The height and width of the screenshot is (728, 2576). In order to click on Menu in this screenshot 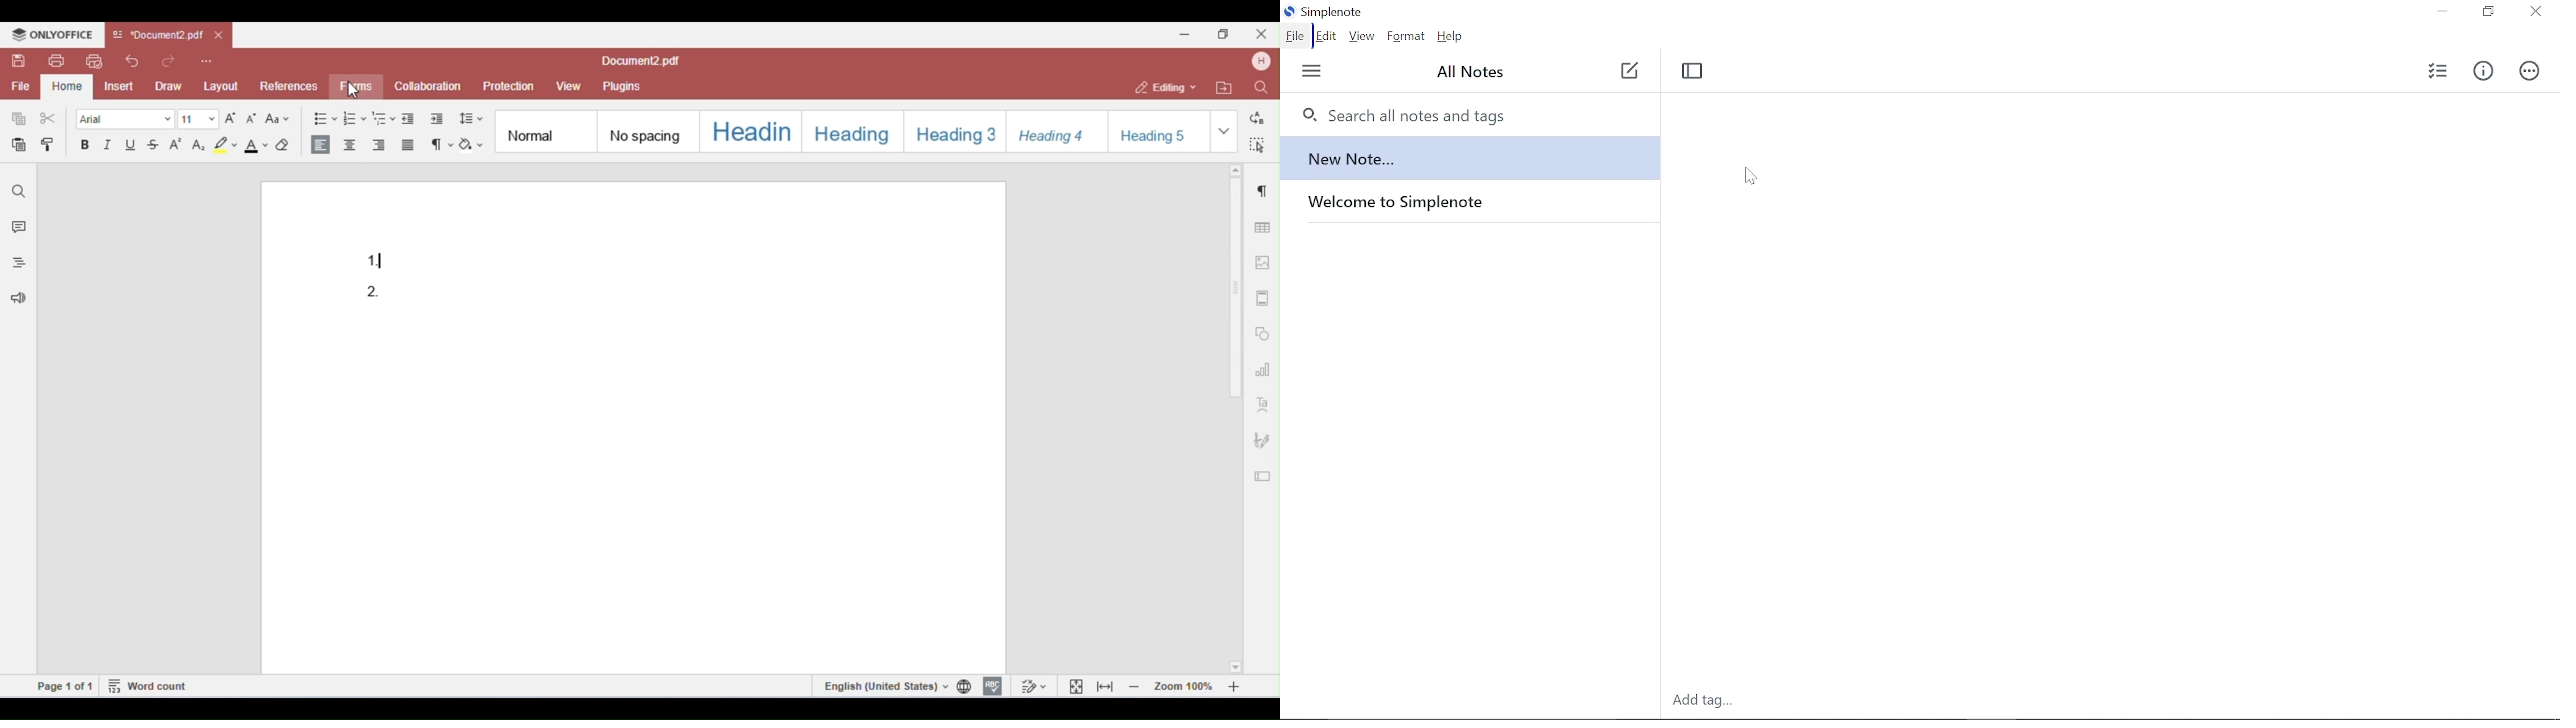, I will do `click(1314, 73)`.